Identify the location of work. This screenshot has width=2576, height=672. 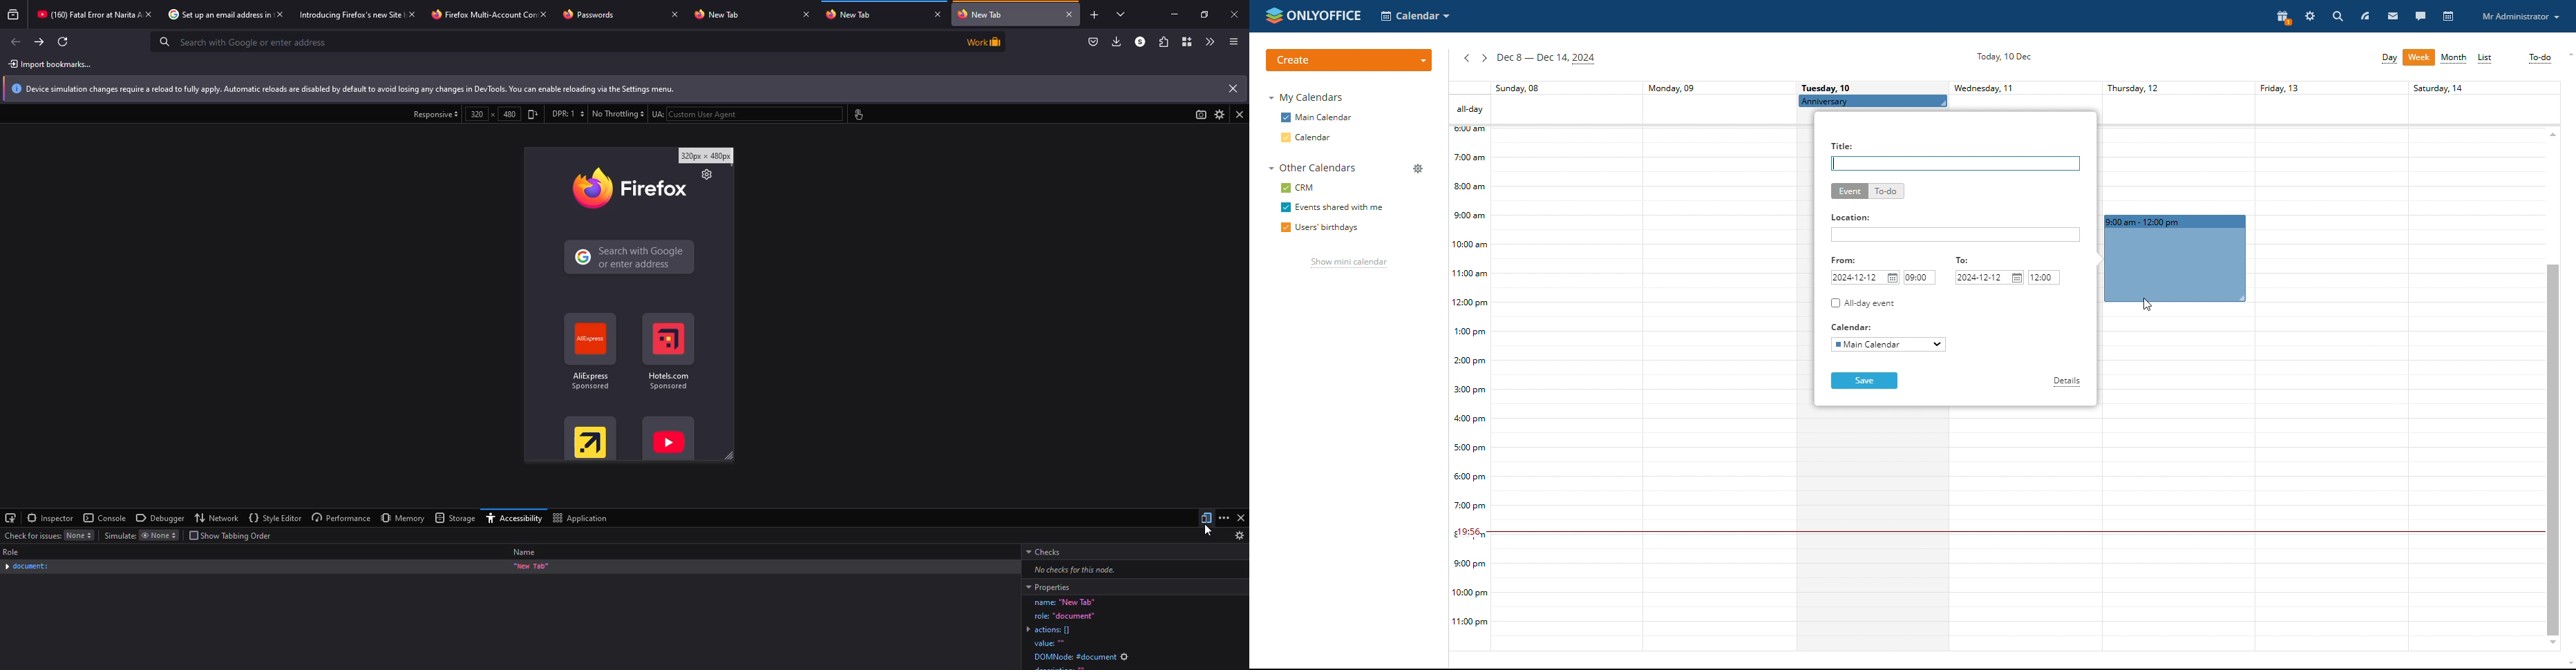
(982, 41).